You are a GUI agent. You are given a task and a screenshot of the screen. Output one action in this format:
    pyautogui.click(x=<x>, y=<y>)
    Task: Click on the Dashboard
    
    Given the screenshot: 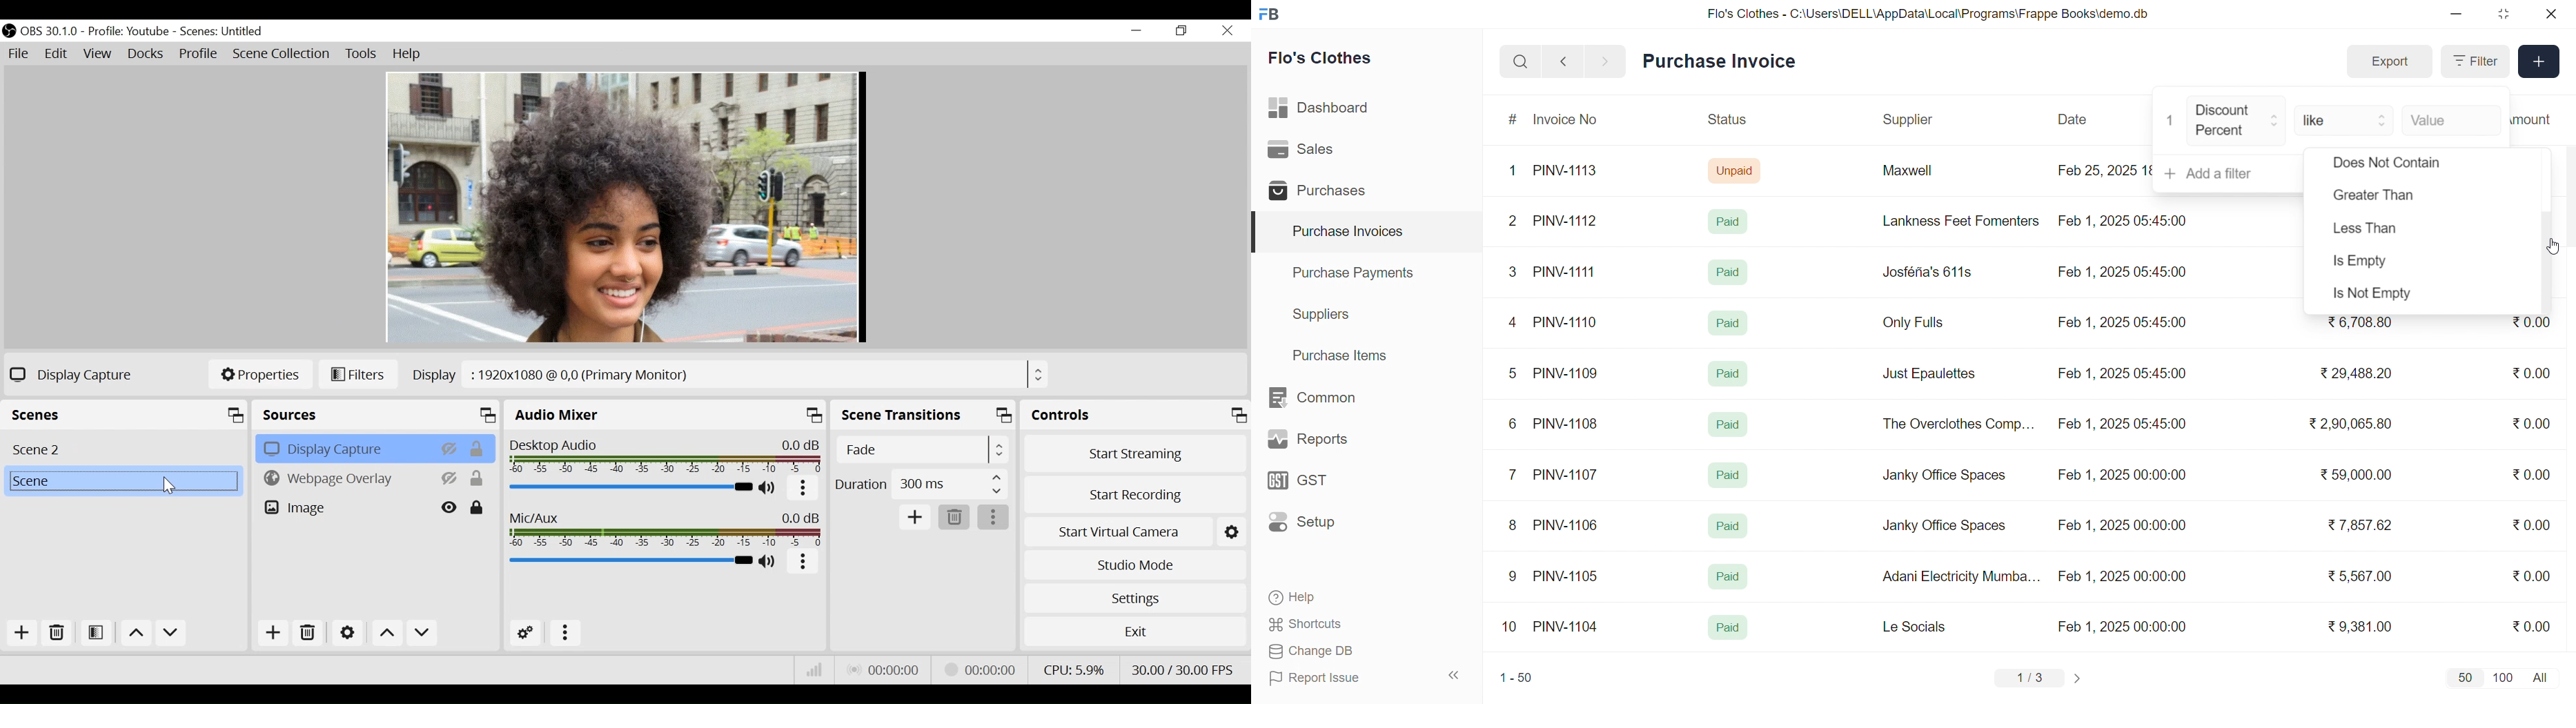 What is the action you would take?
    pyautogui.click(x=1323, y=110)
    